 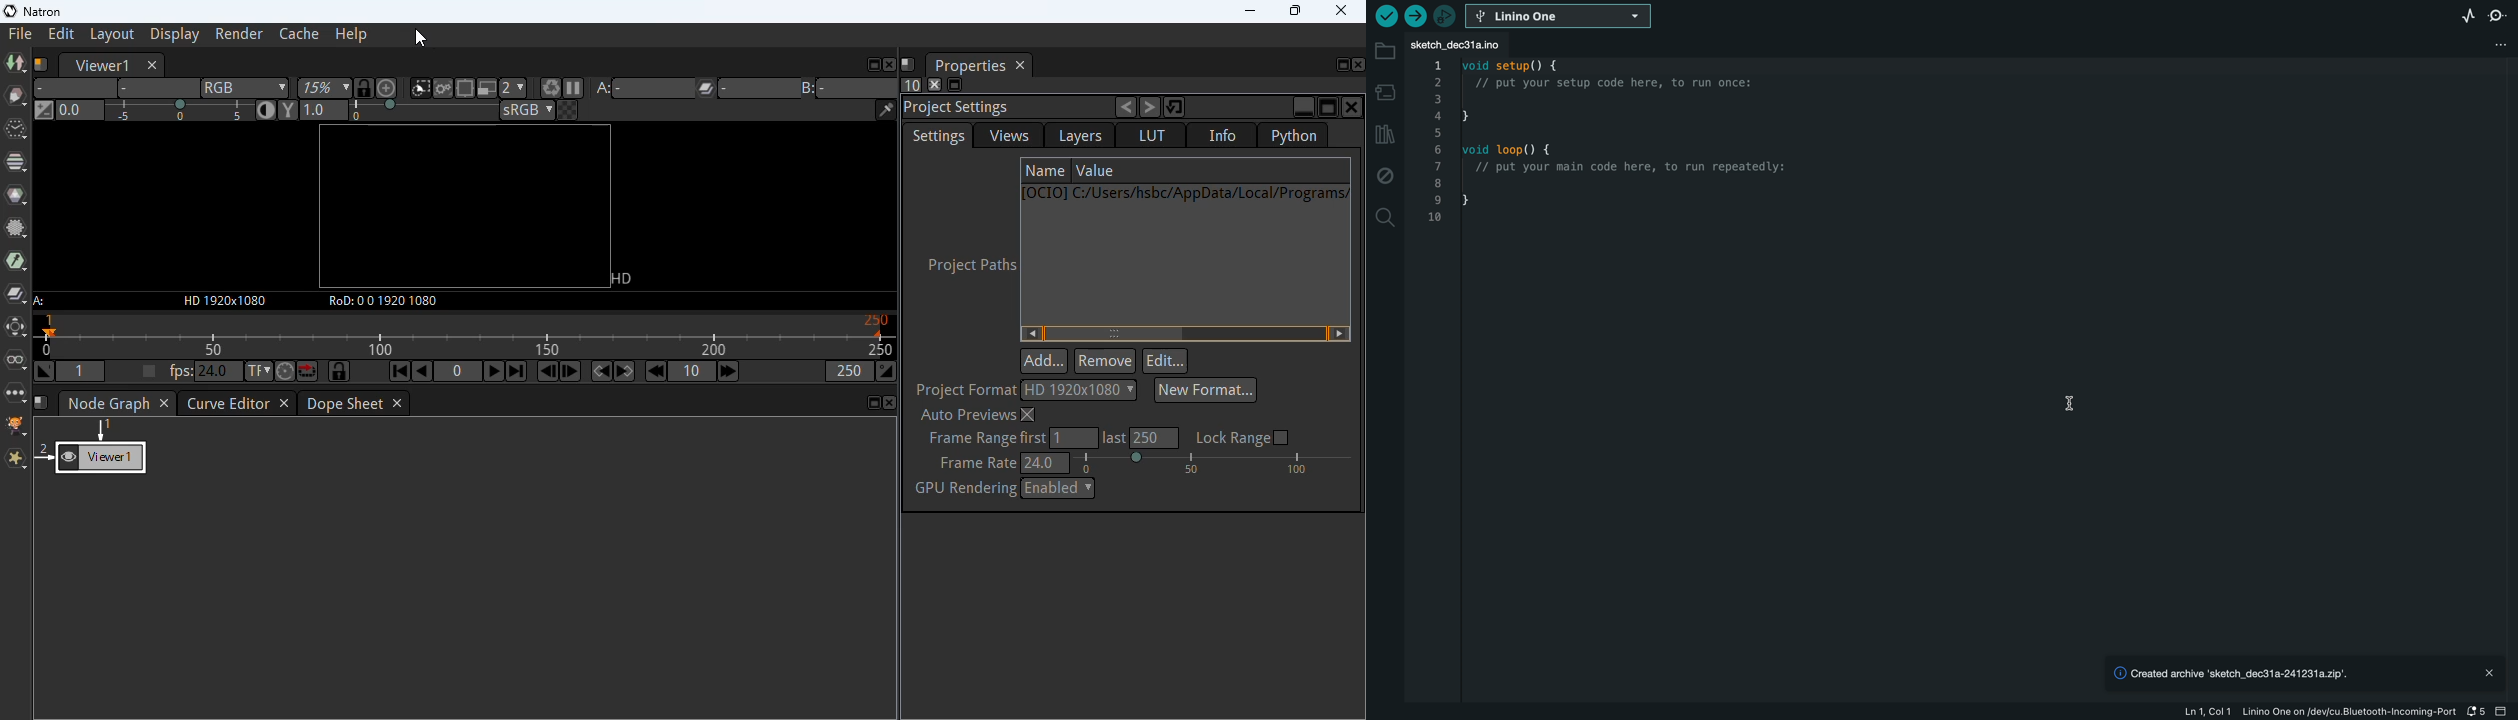 I want to click on other, so click(x=15, y=392).